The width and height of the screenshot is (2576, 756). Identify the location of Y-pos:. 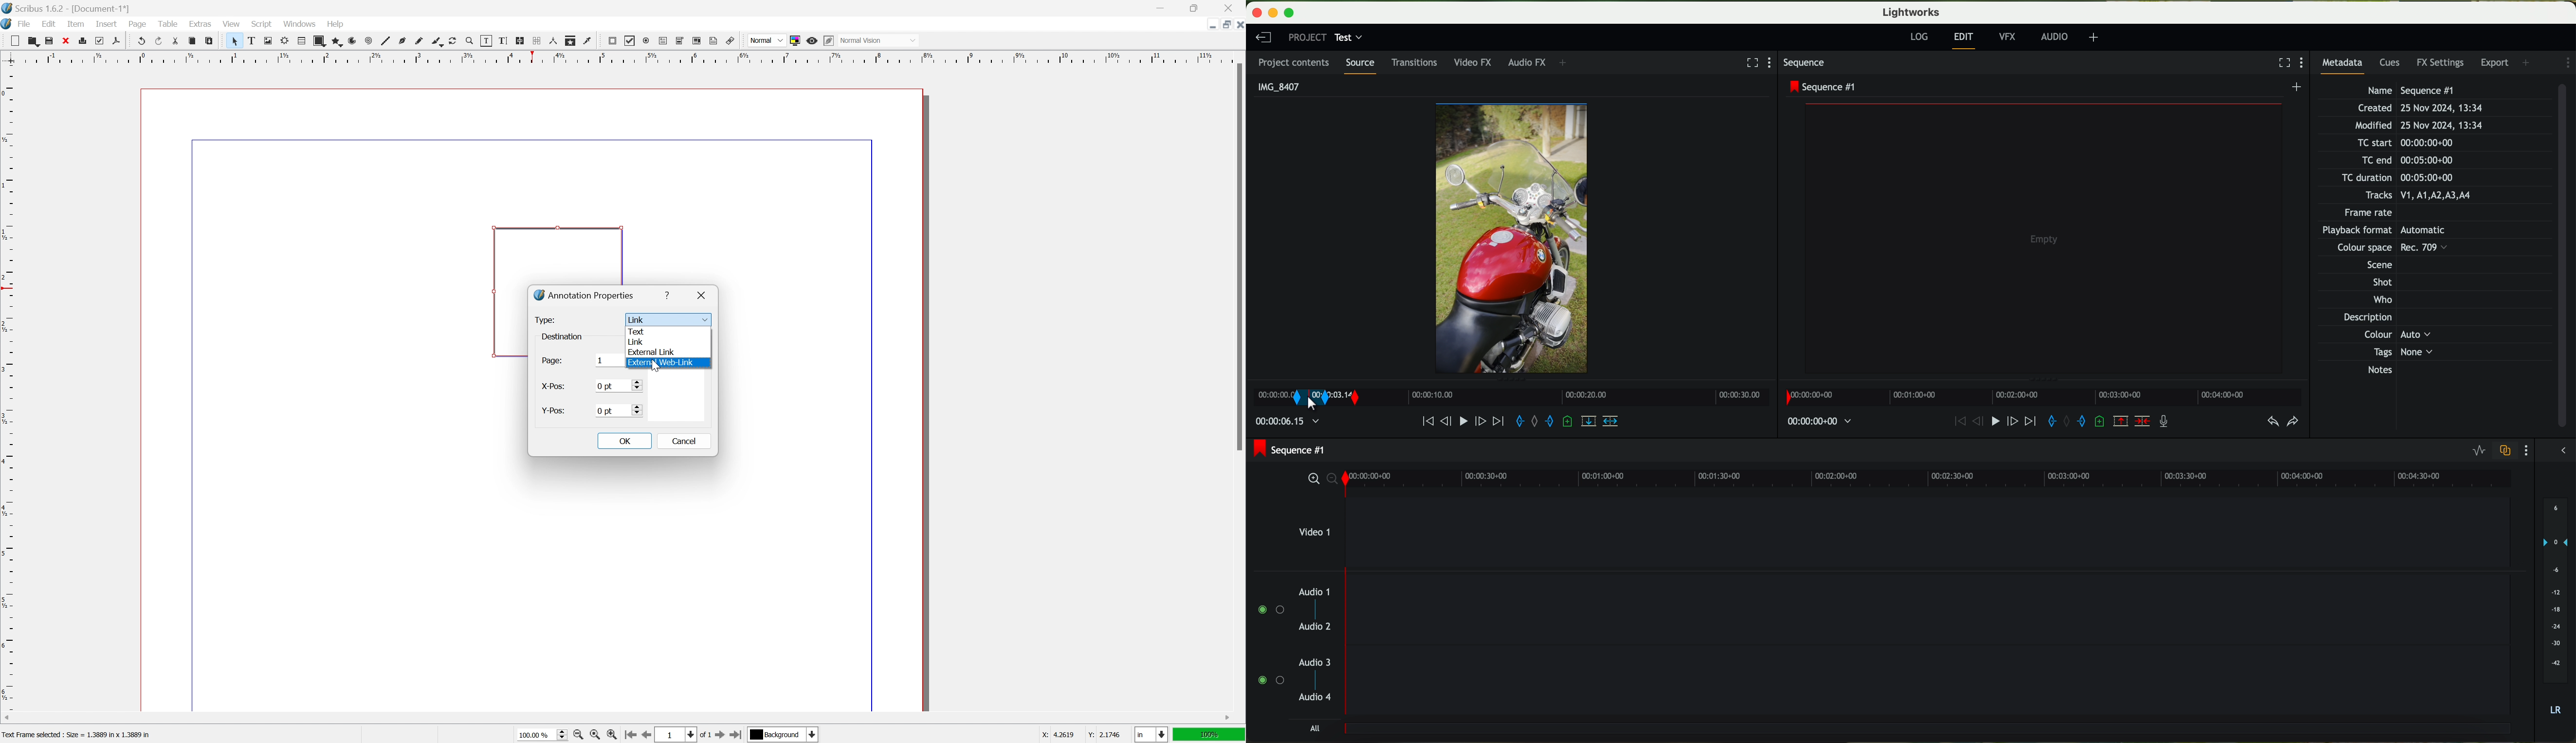
(552, 411).